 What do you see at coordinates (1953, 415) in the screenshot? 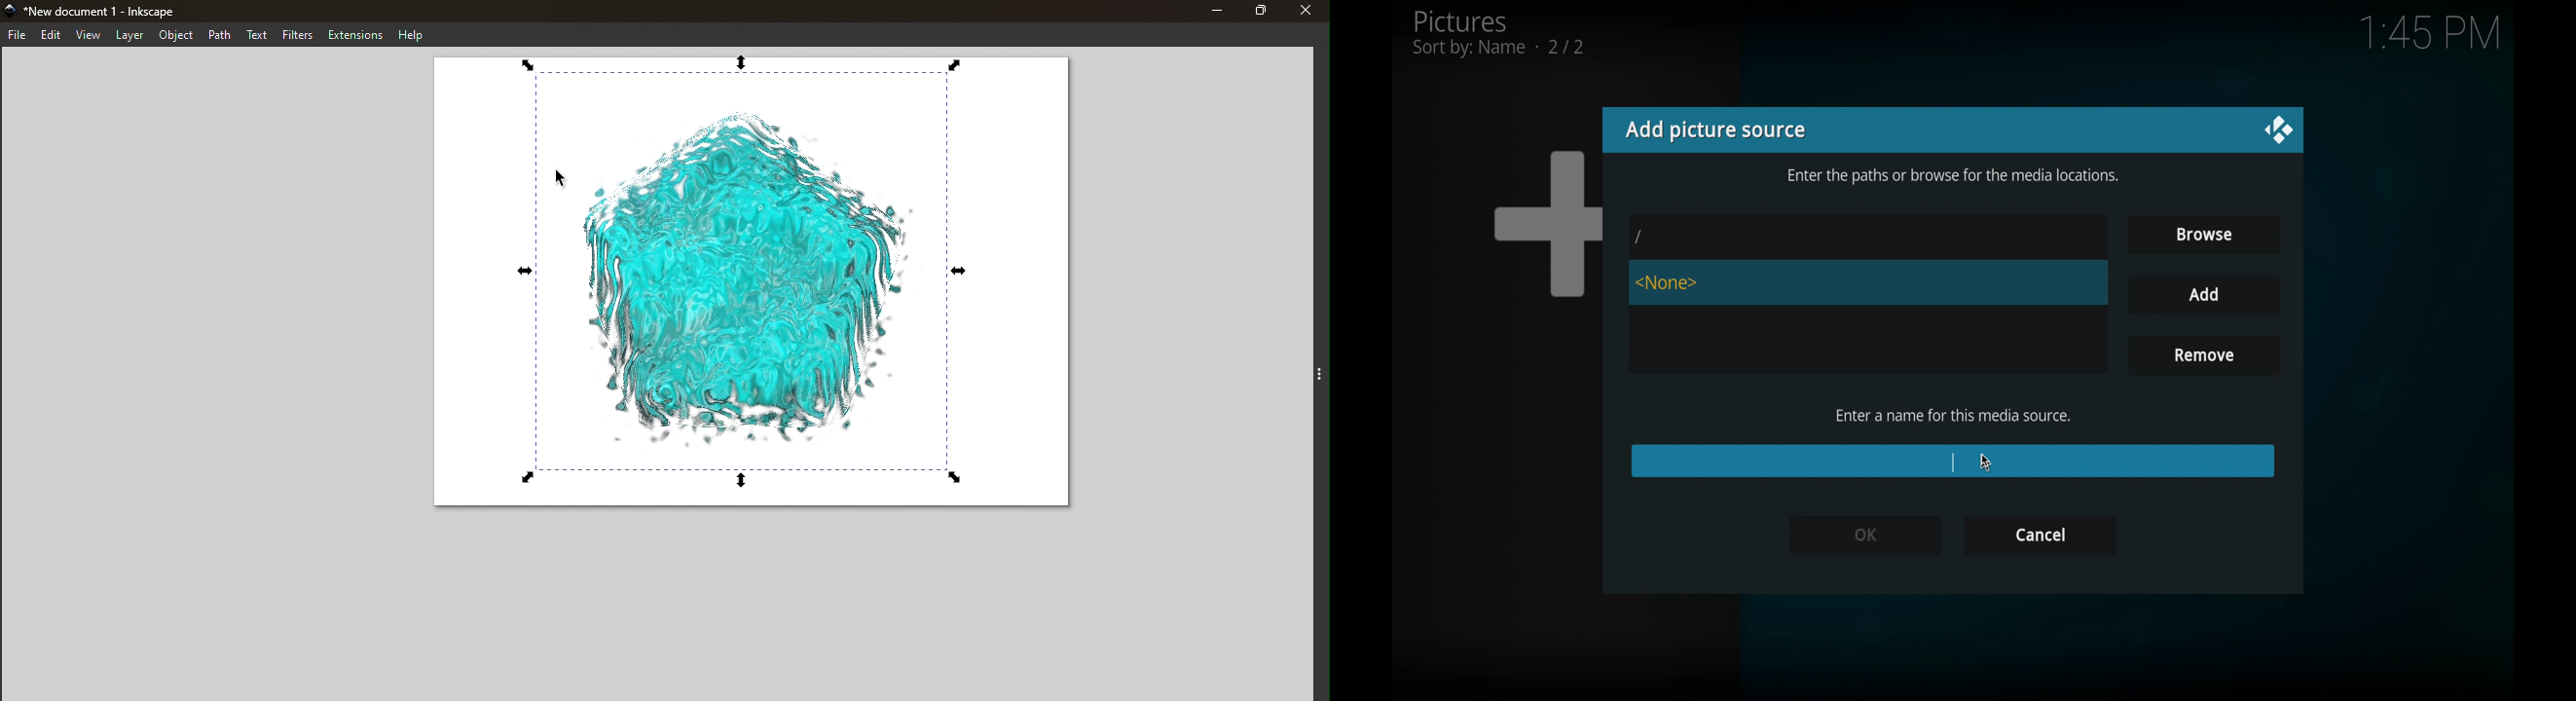
I see `enter a name for this media source` at bounding box center [1953, 415].